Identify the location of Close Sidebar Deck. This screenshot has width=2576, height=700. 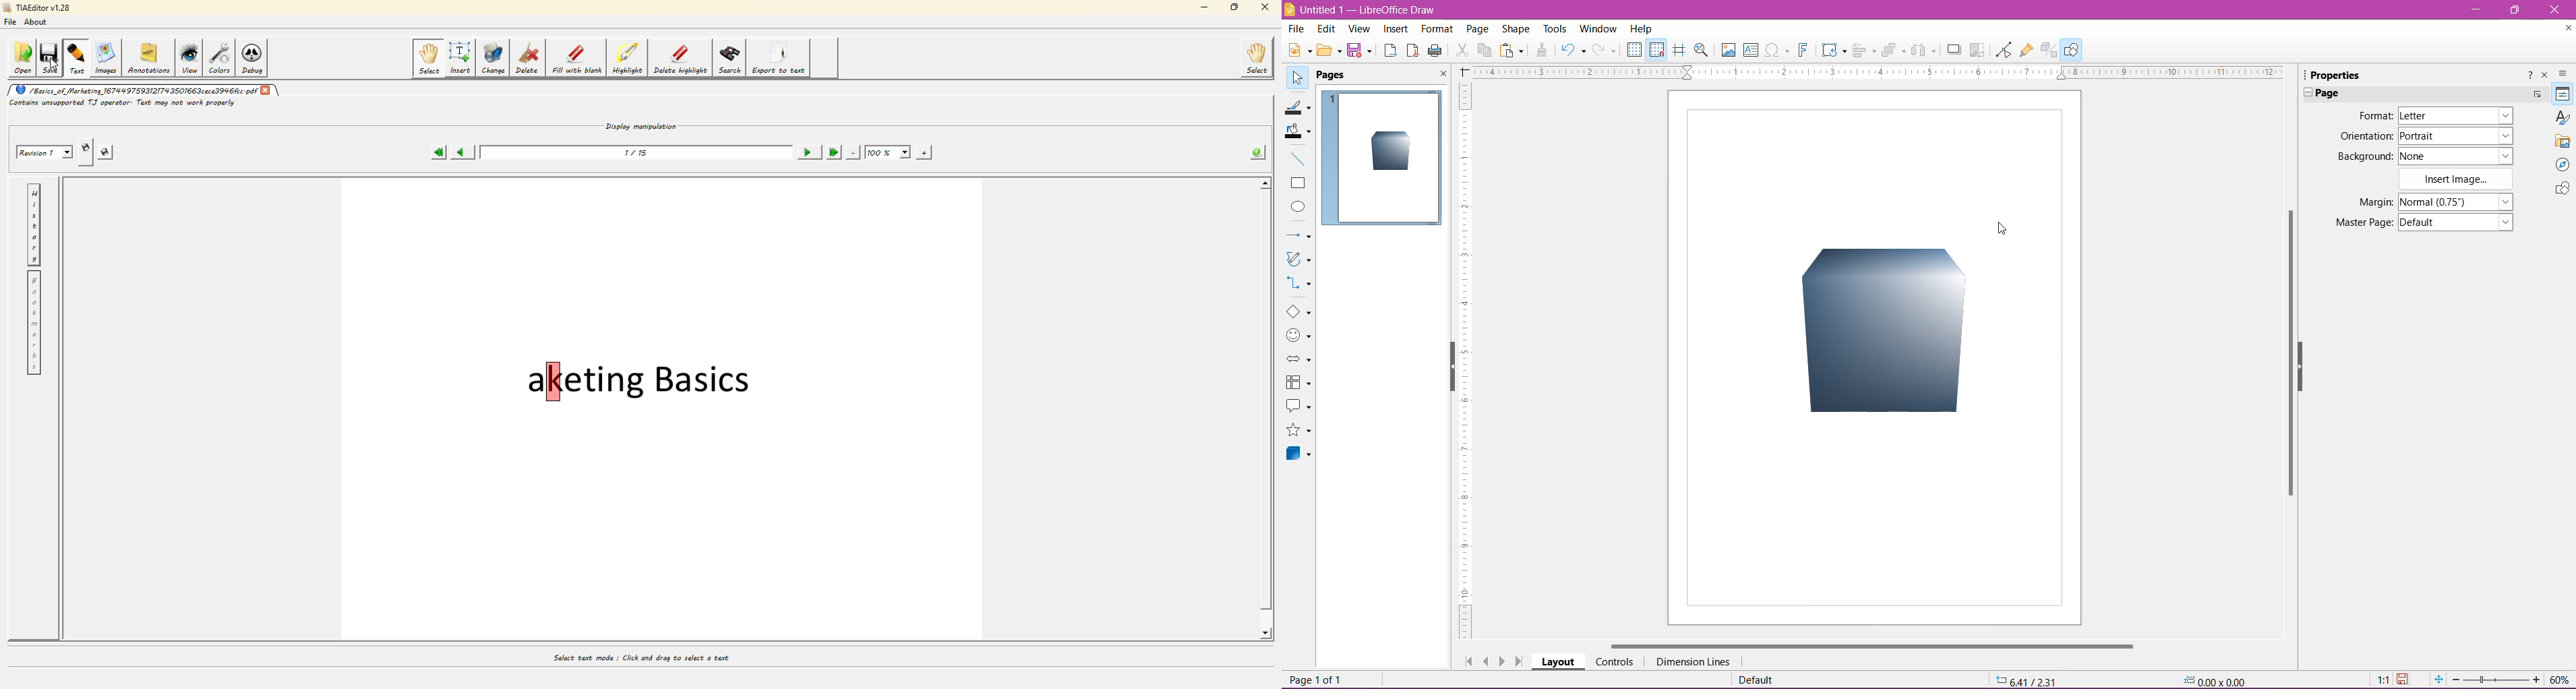
(2544, 76).